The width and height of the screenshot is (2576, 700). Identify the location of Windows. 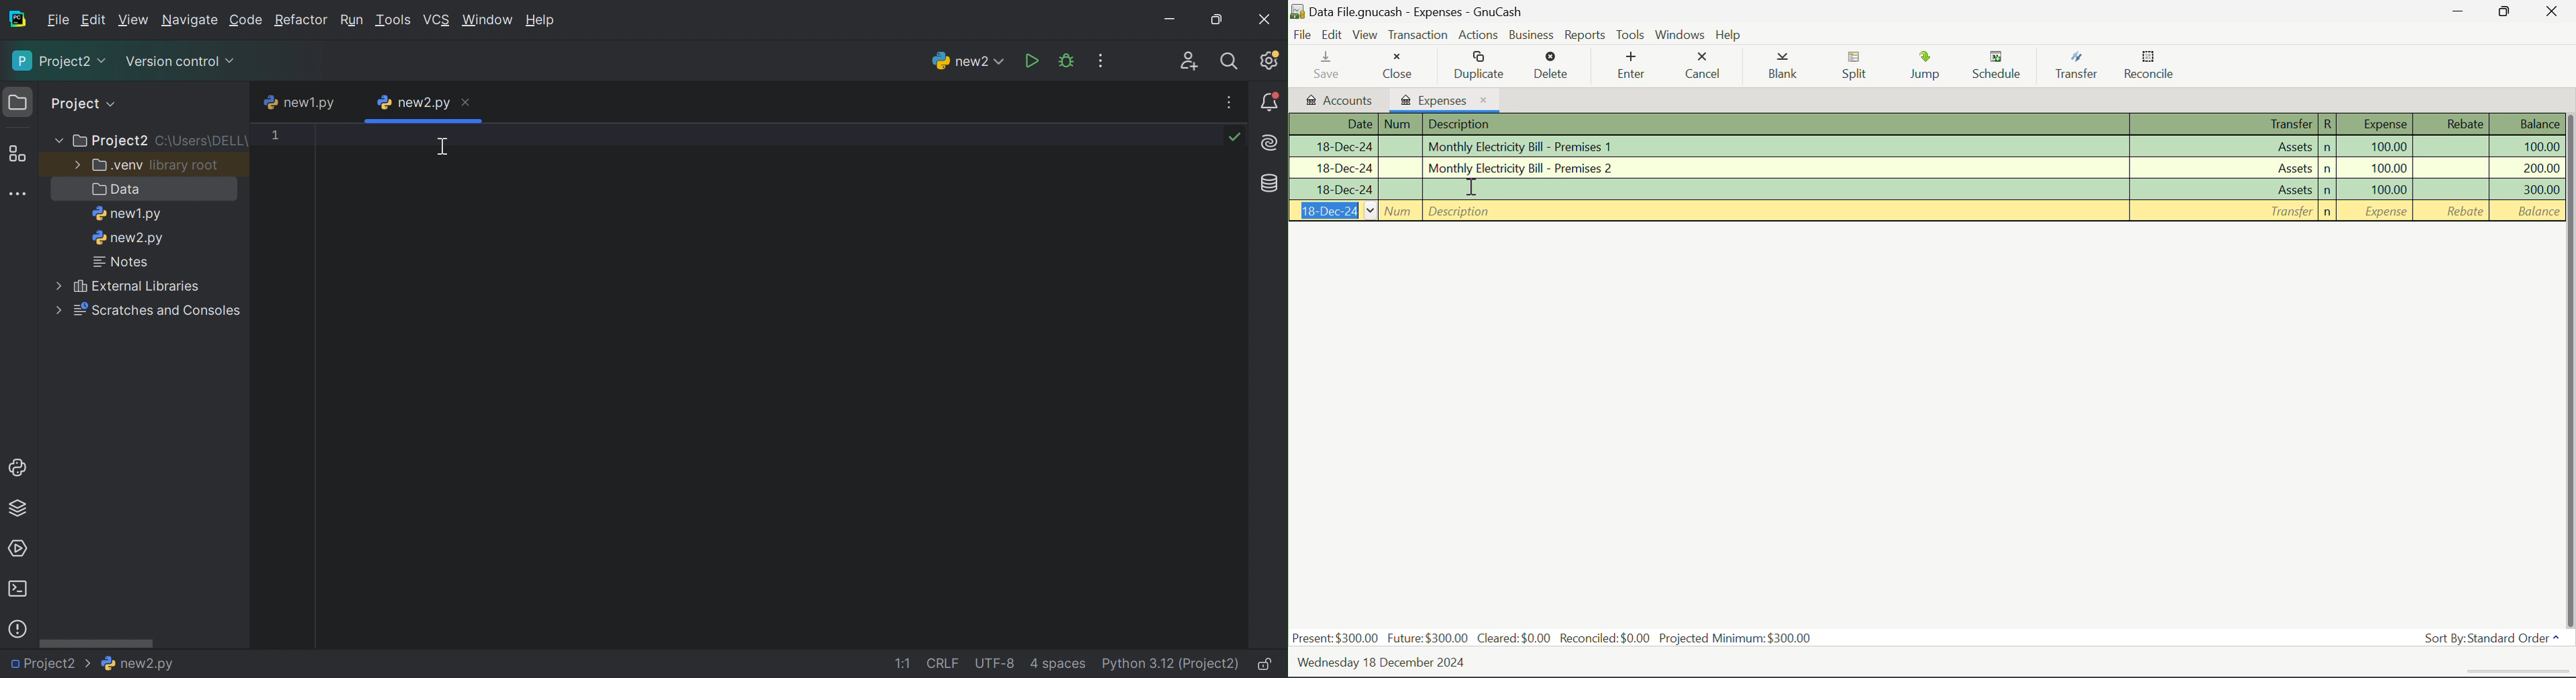
(1678, 35).